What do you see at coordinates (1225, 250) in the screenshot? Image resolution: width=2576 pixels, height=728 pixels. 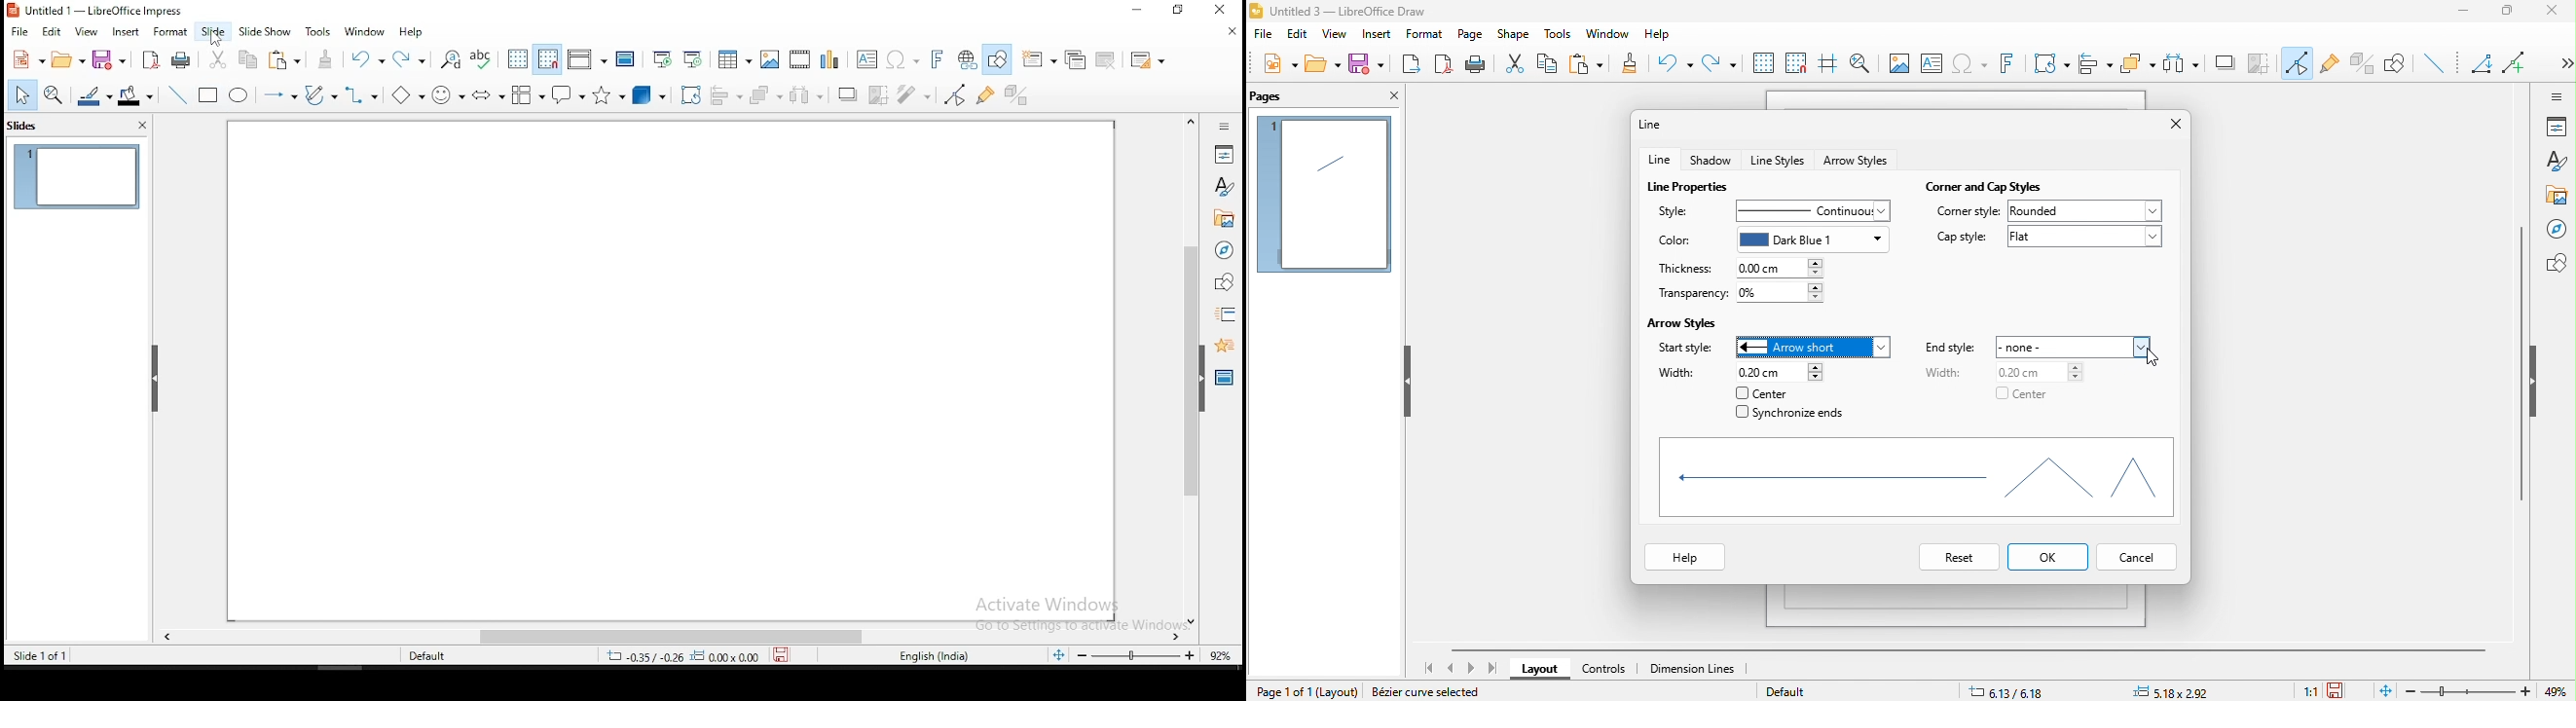 I see `navigator` at bounding box center [1225, 250].